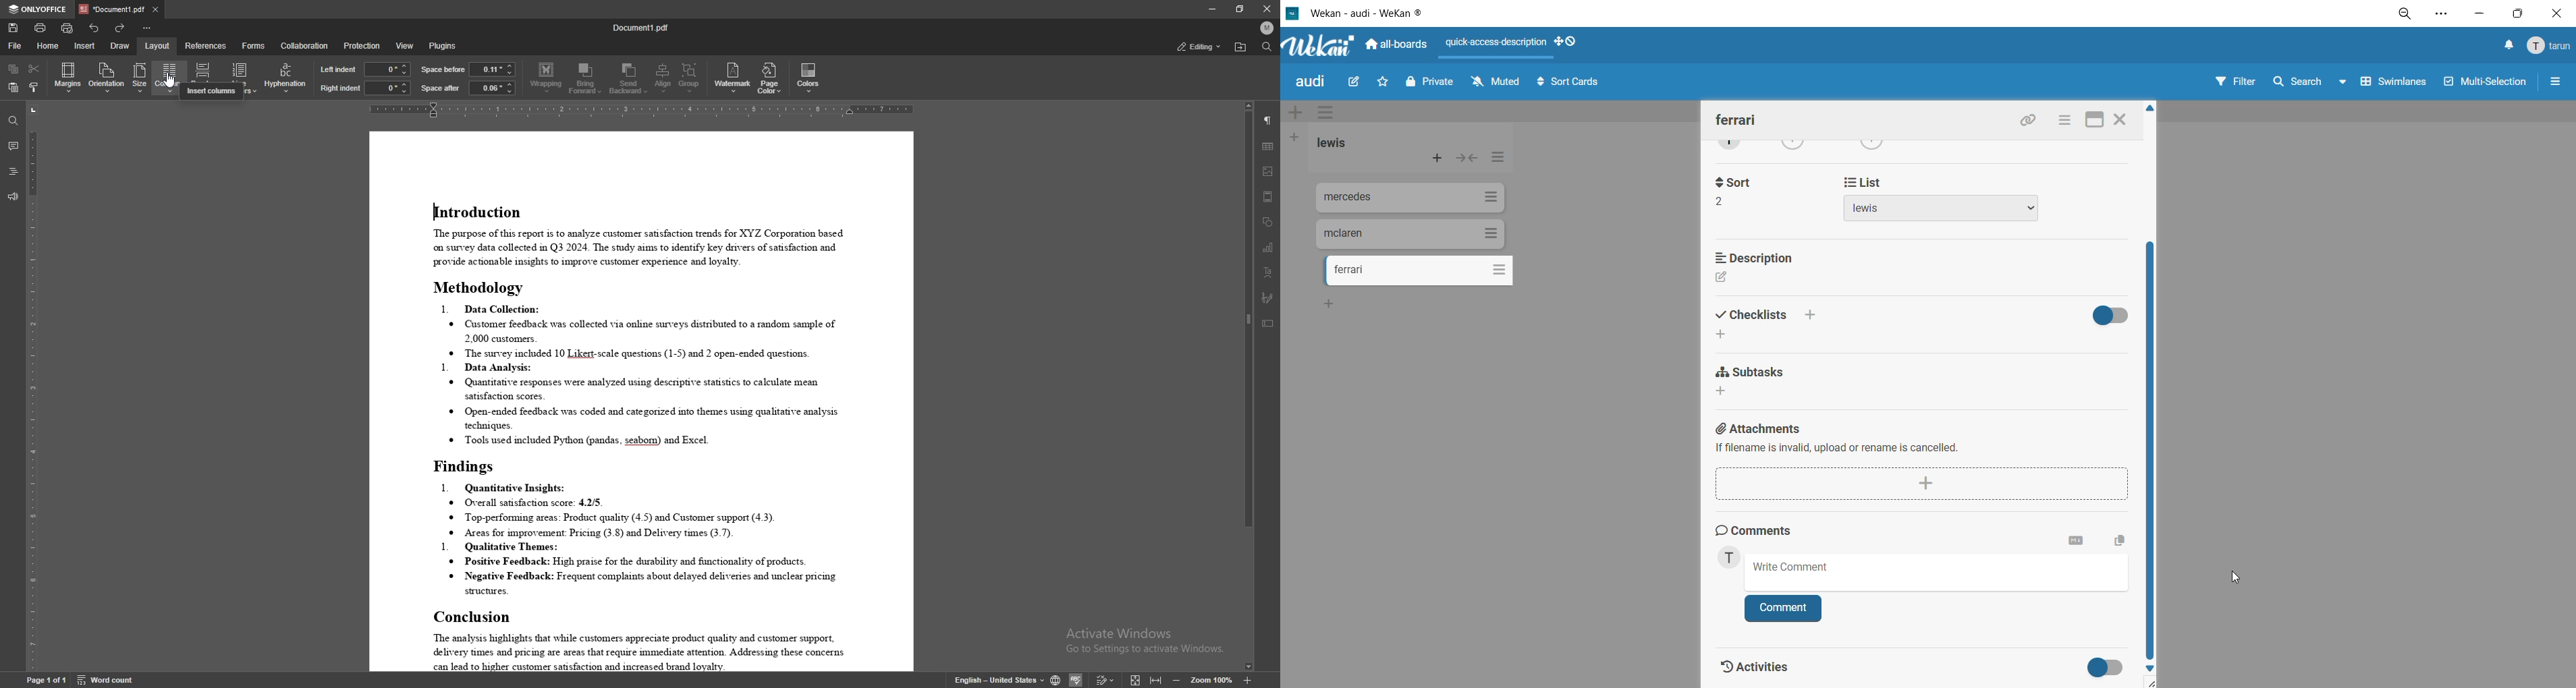 The image size is (2576, 700). I want to click on vertical scroll  bar, so click(2147, 450).